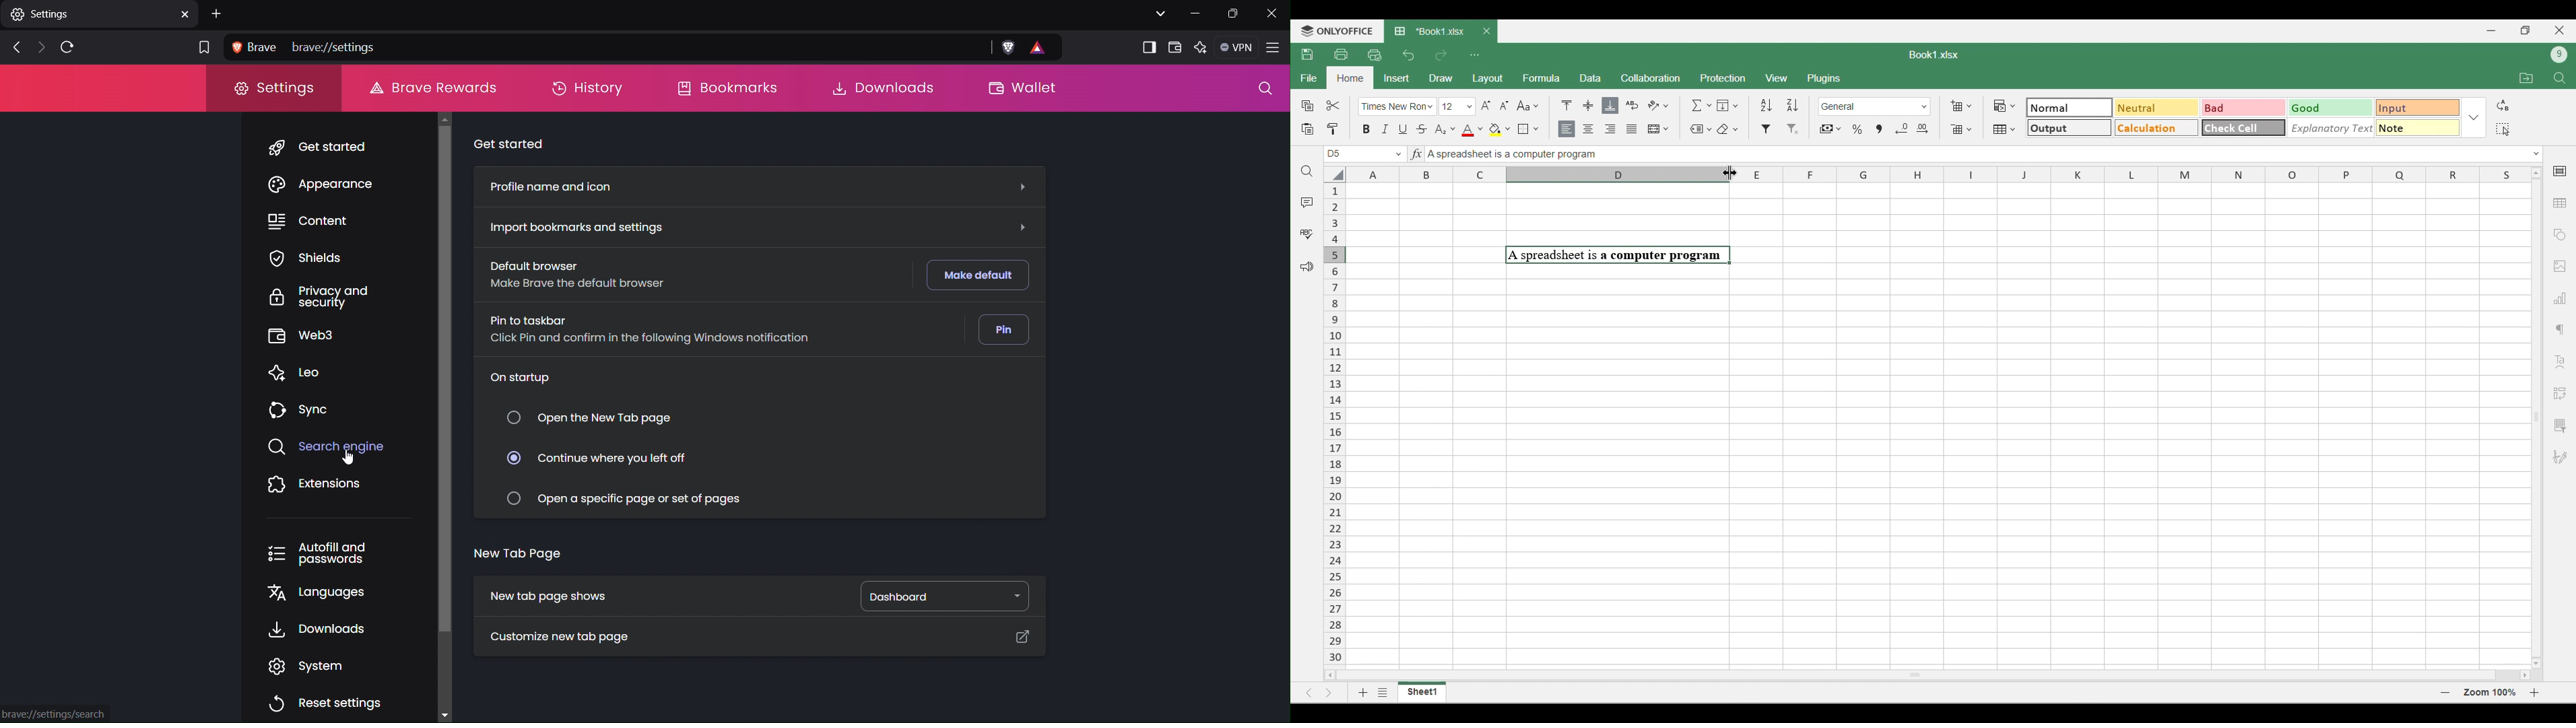  What do you see at coordinates (2559, 426) in the screenshot?
I see `More settings` at bounding box center [2559, 426].